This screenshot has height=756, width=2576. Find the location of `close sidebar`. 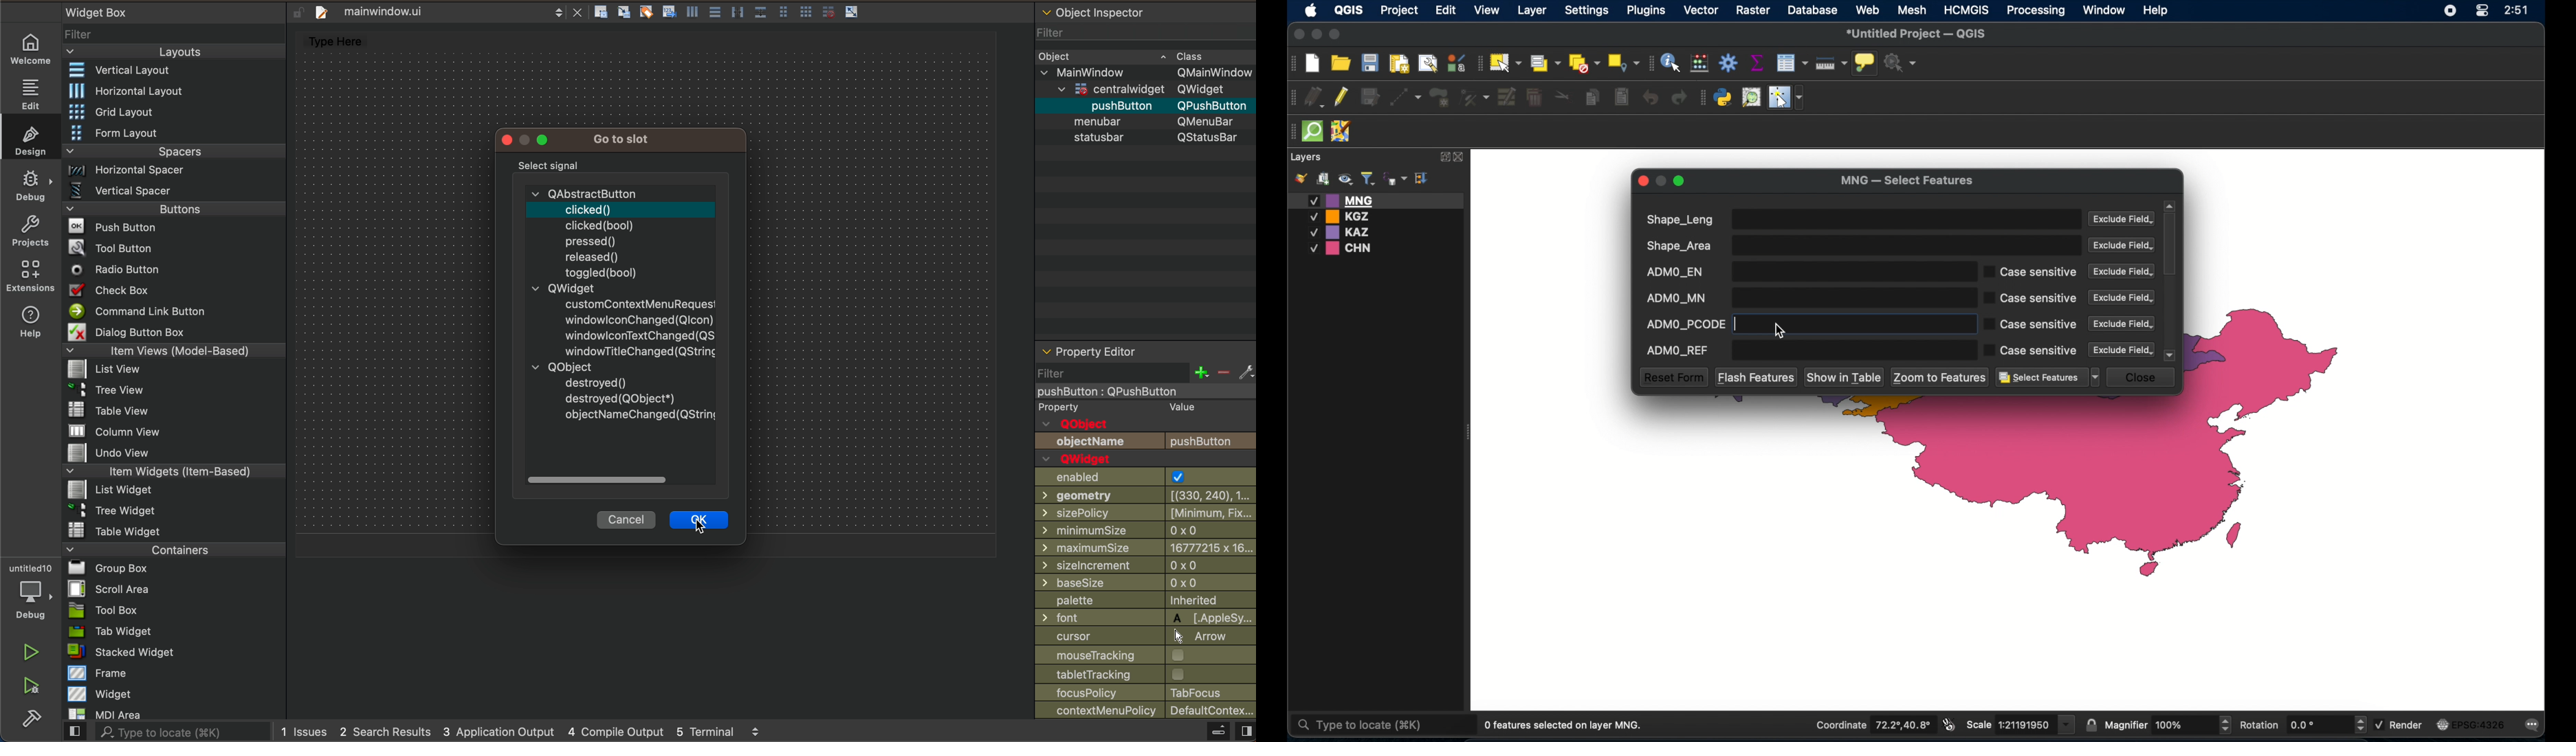

close sidebar is located at coordinates (1224, 731).